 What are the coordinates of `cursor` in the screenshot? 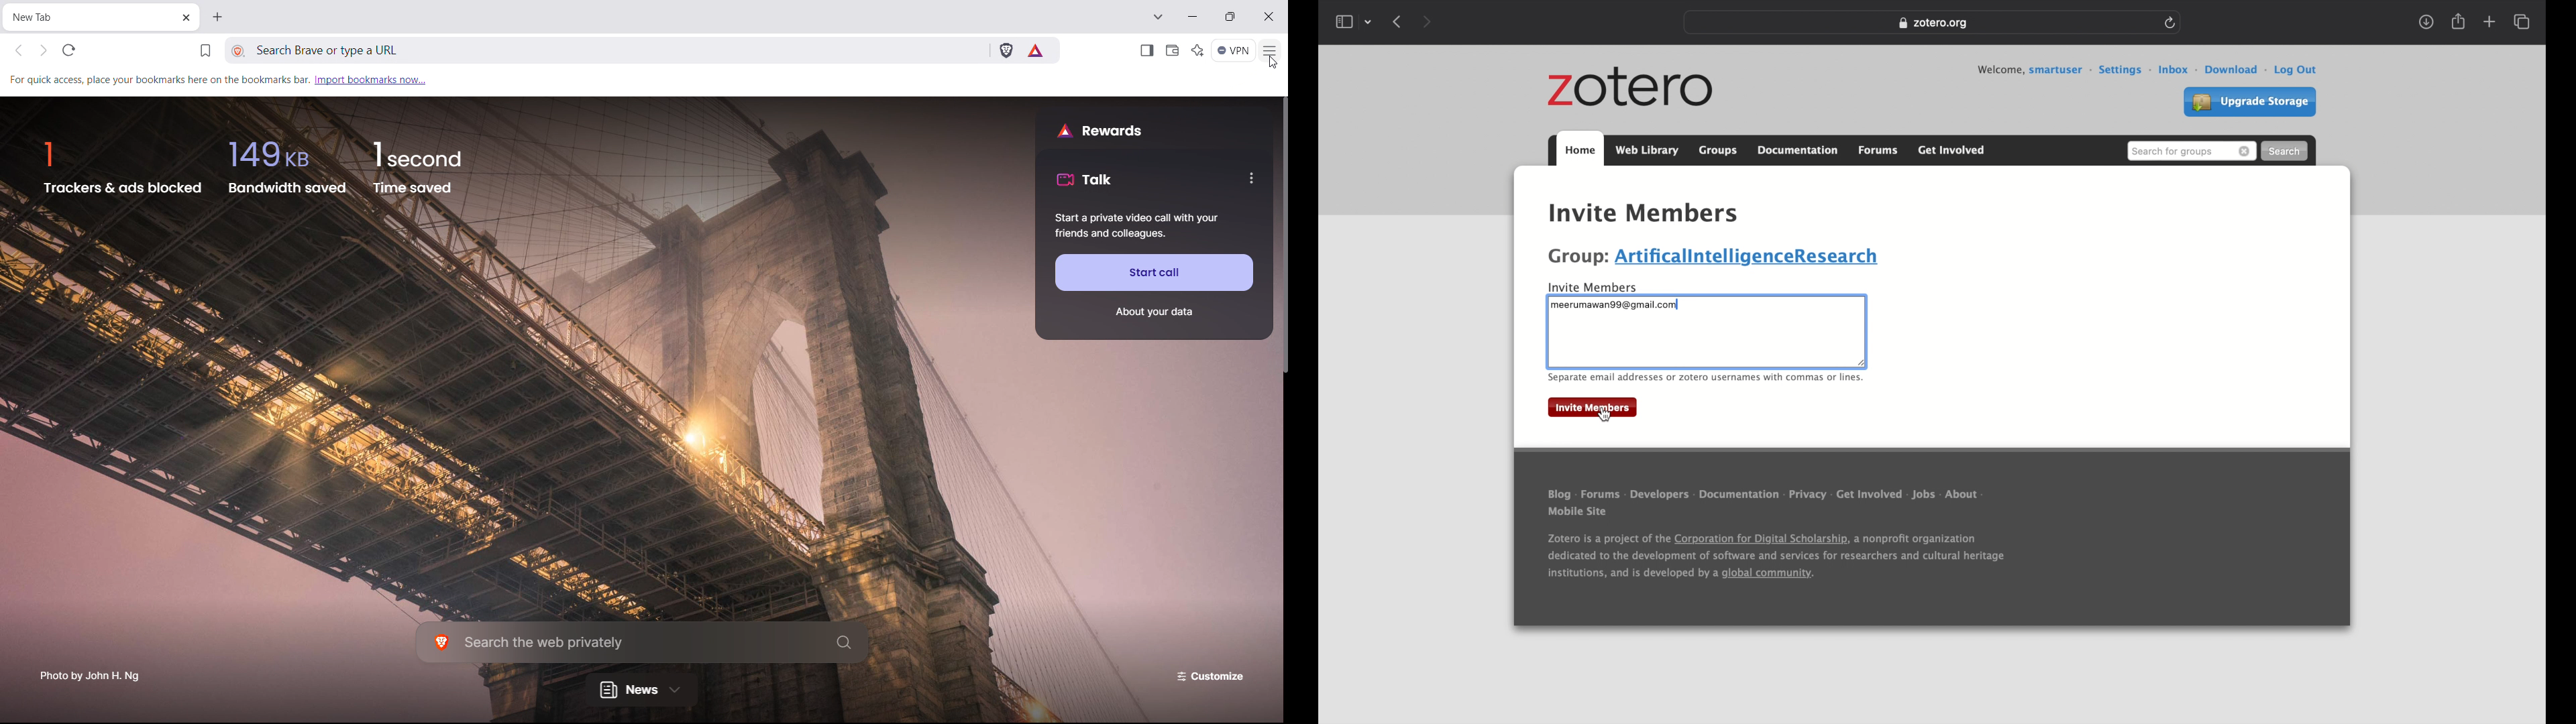 It's located at (1603, 415).